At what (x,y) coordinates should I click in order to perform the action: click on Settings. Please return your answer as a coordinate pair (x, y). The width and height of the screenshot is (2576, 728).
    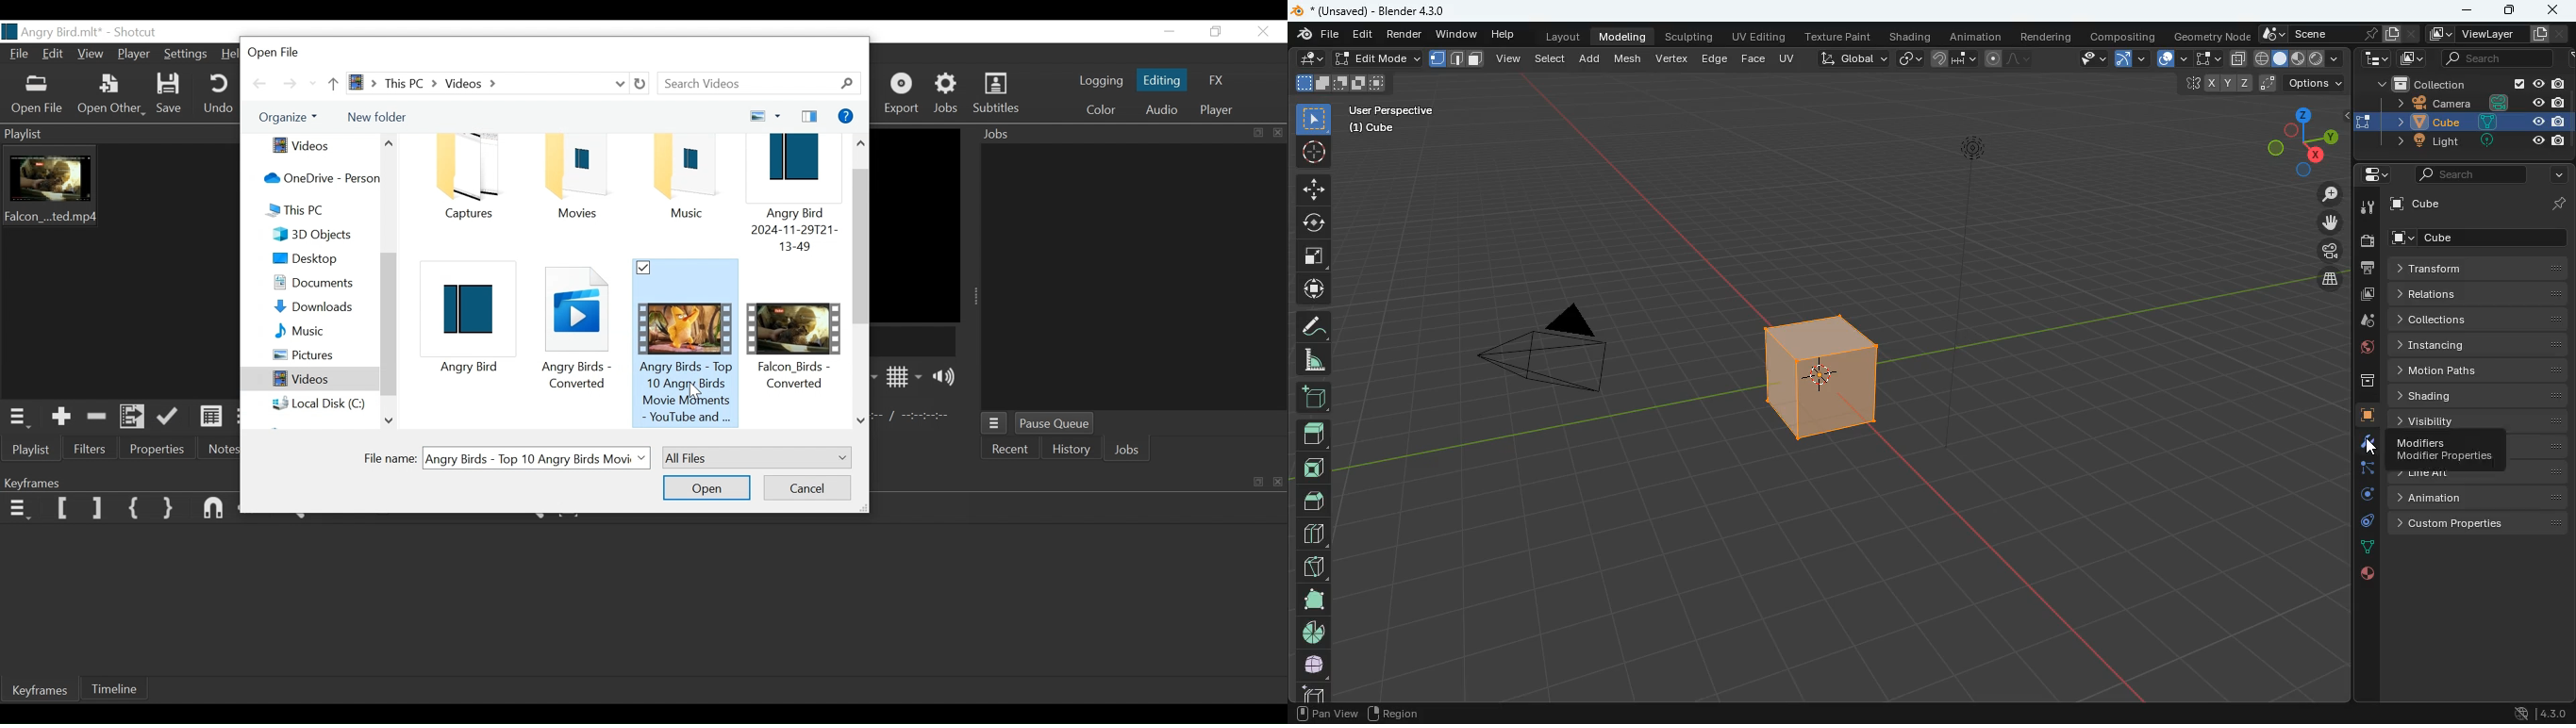
    Looking at the image, I should click on (186, 55).